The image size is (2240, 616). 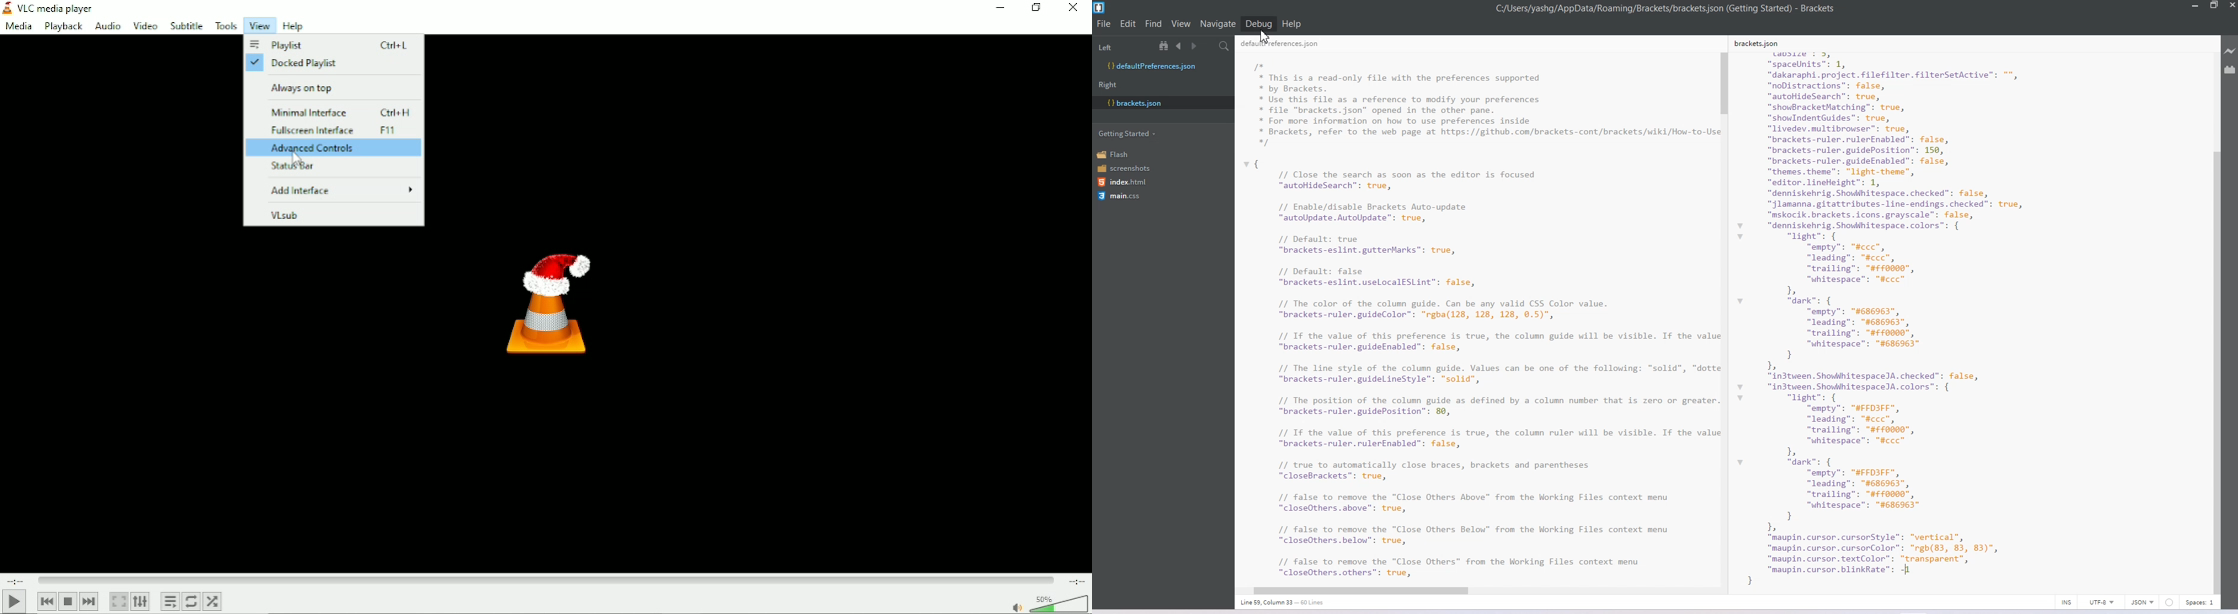 I want to click on Extension Manager, so click(x=2231, y=72).